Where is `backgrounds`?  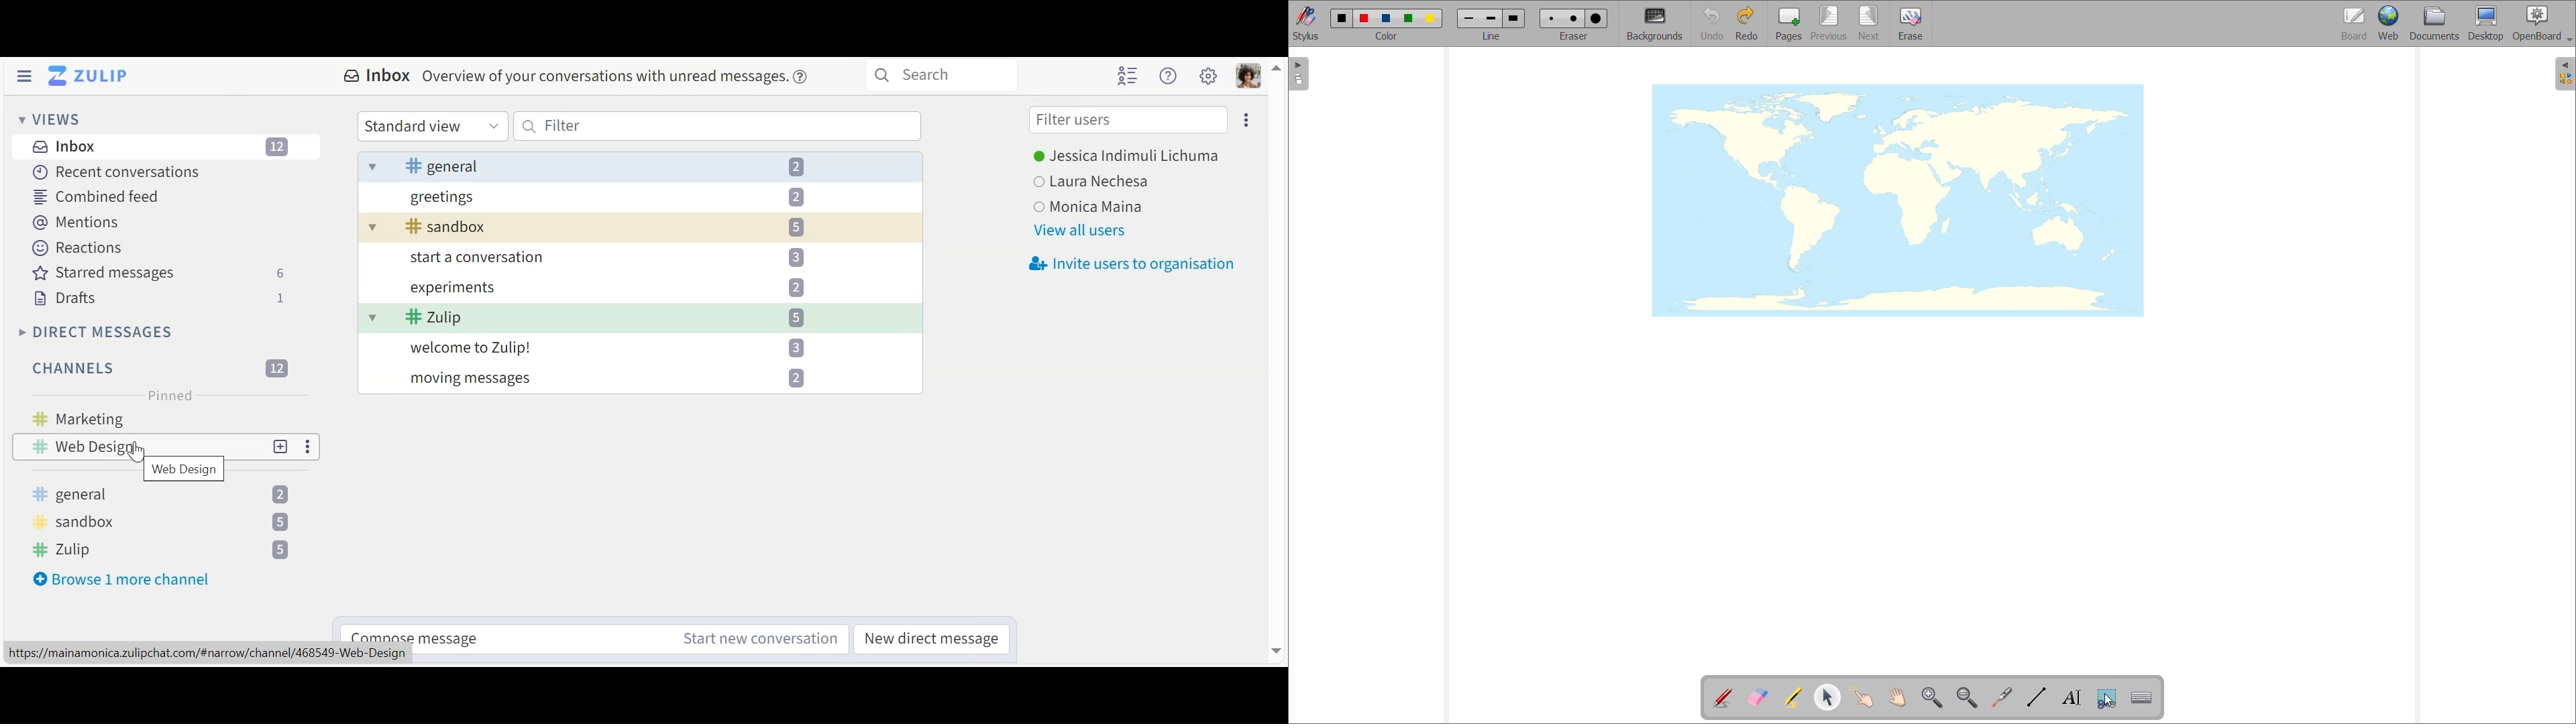
backgrounds is located at coordinates (1655, 23).